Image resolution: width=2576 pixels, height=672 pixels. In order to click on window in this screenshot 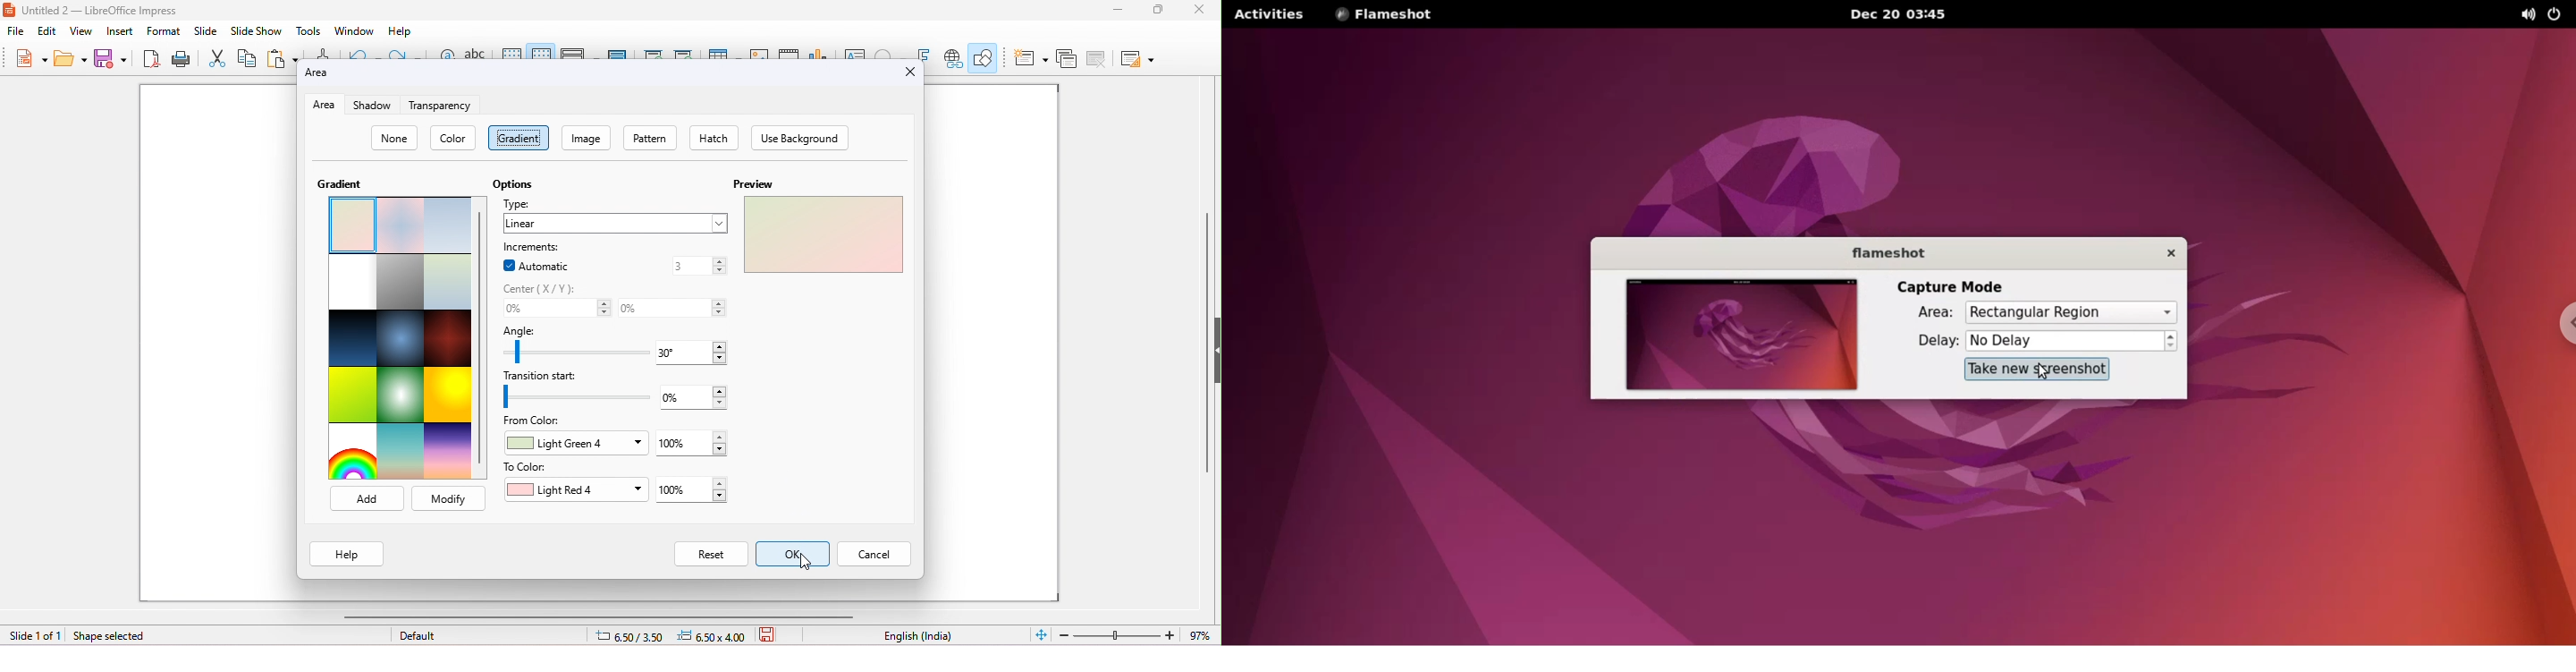, I will do `click(355, 30)`.